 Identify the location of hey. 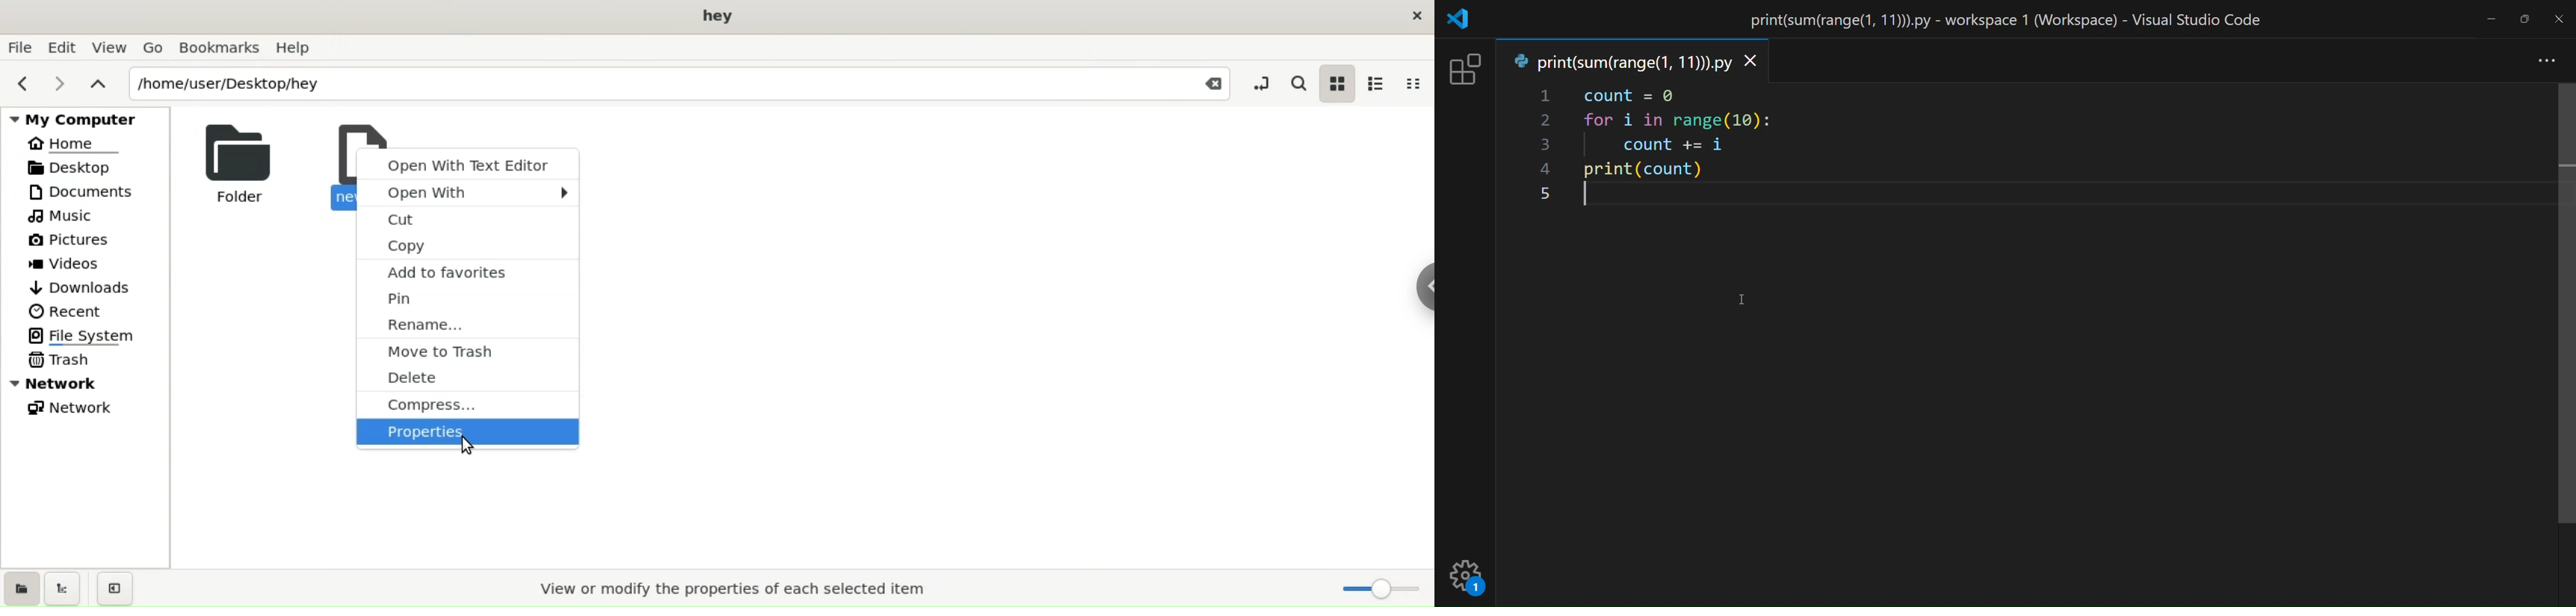
(718, 16).